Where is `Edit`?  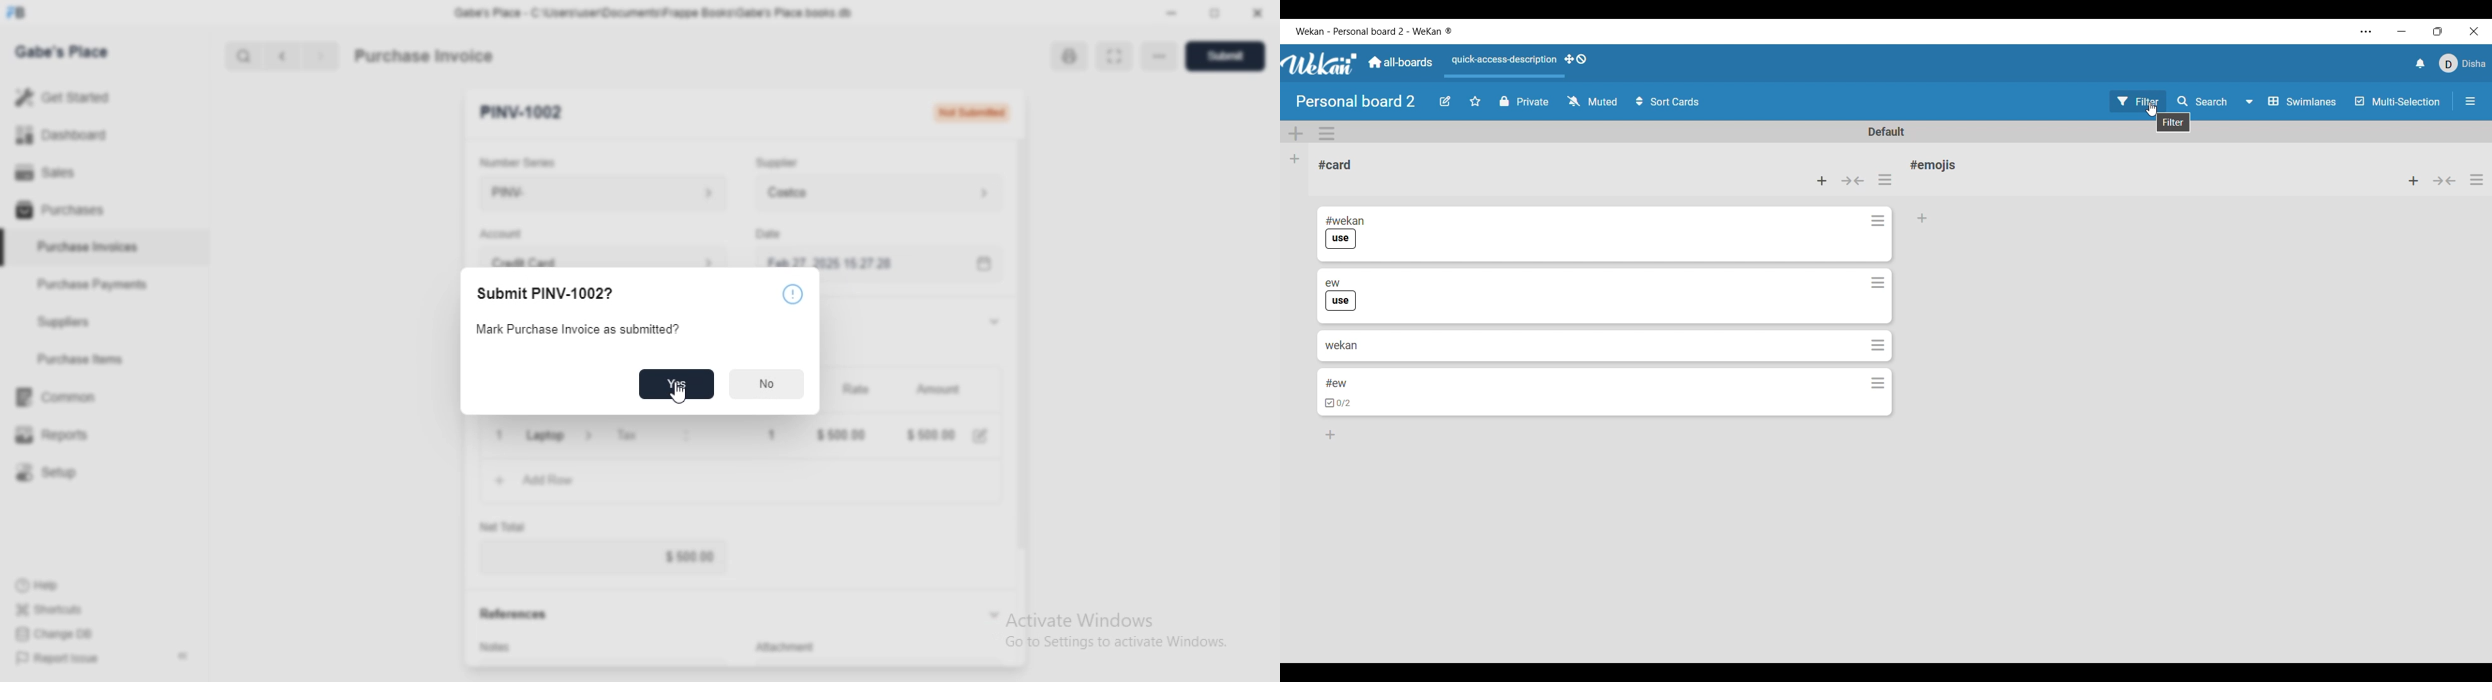
Edit is located at coordinates (980, 436).